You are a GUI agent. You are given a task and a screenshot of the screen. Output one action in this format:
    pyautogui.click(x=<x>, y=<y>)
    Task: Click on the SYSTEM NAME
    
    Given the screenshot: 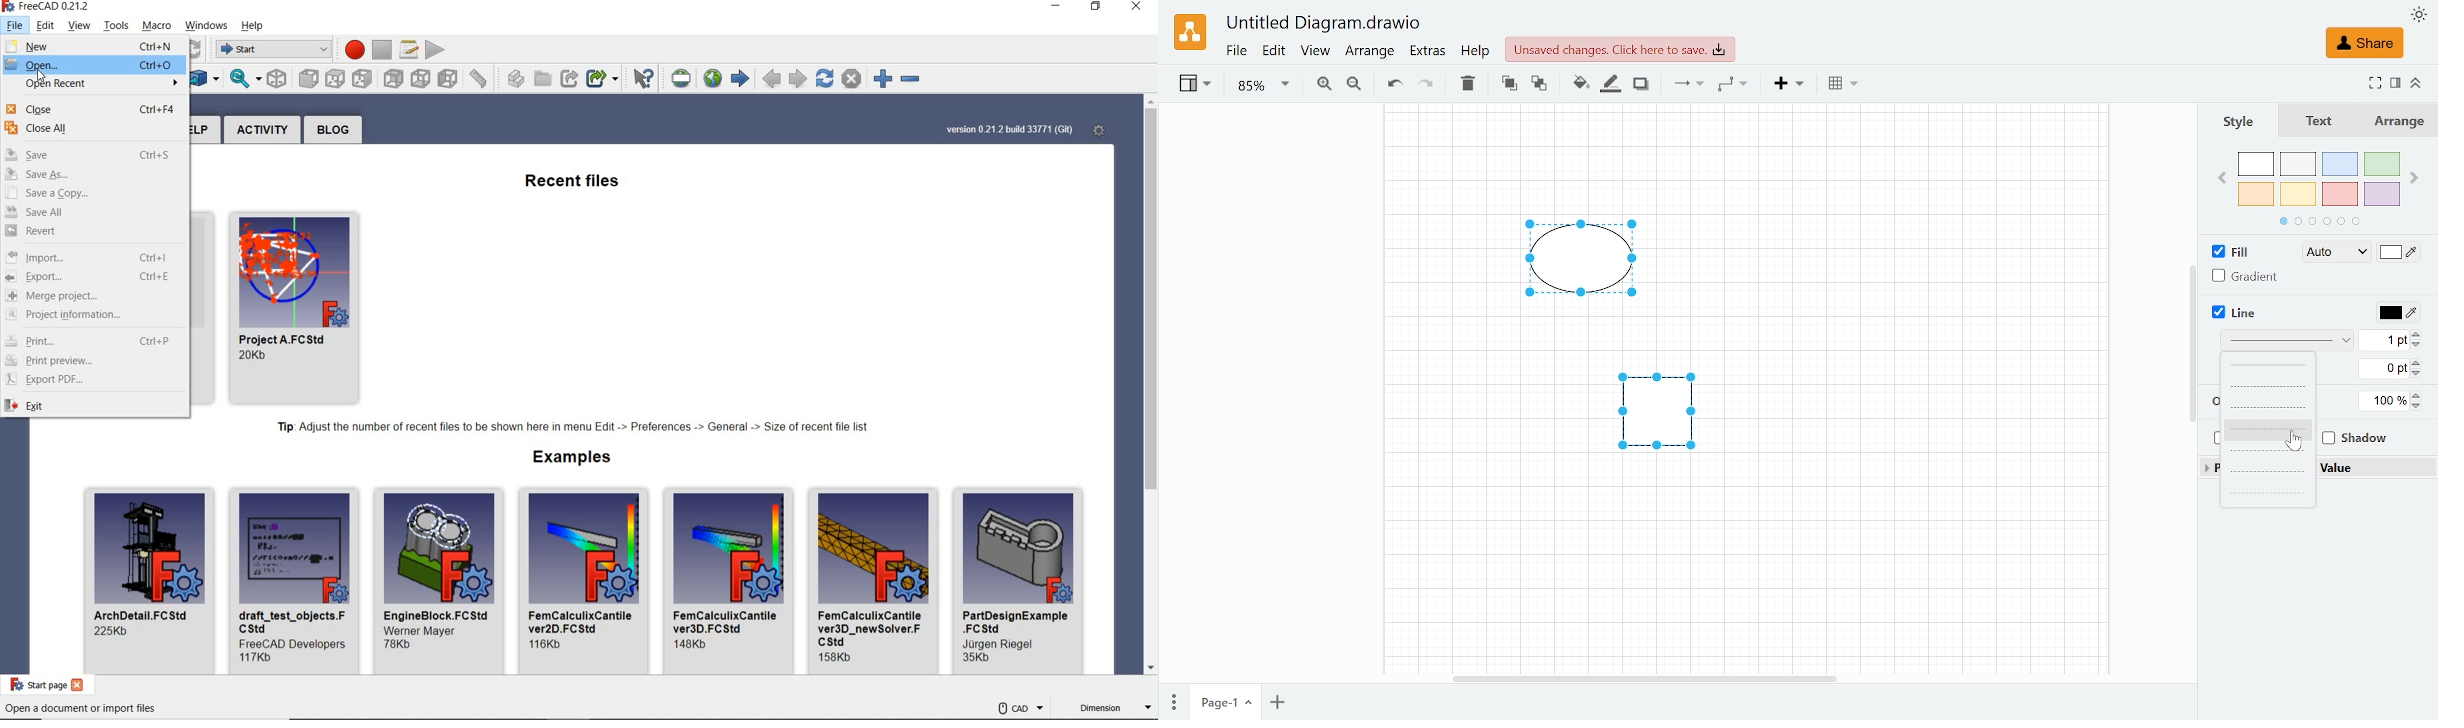 What is the action you would take?
    pyautogui.click(x=57, y=7)
    